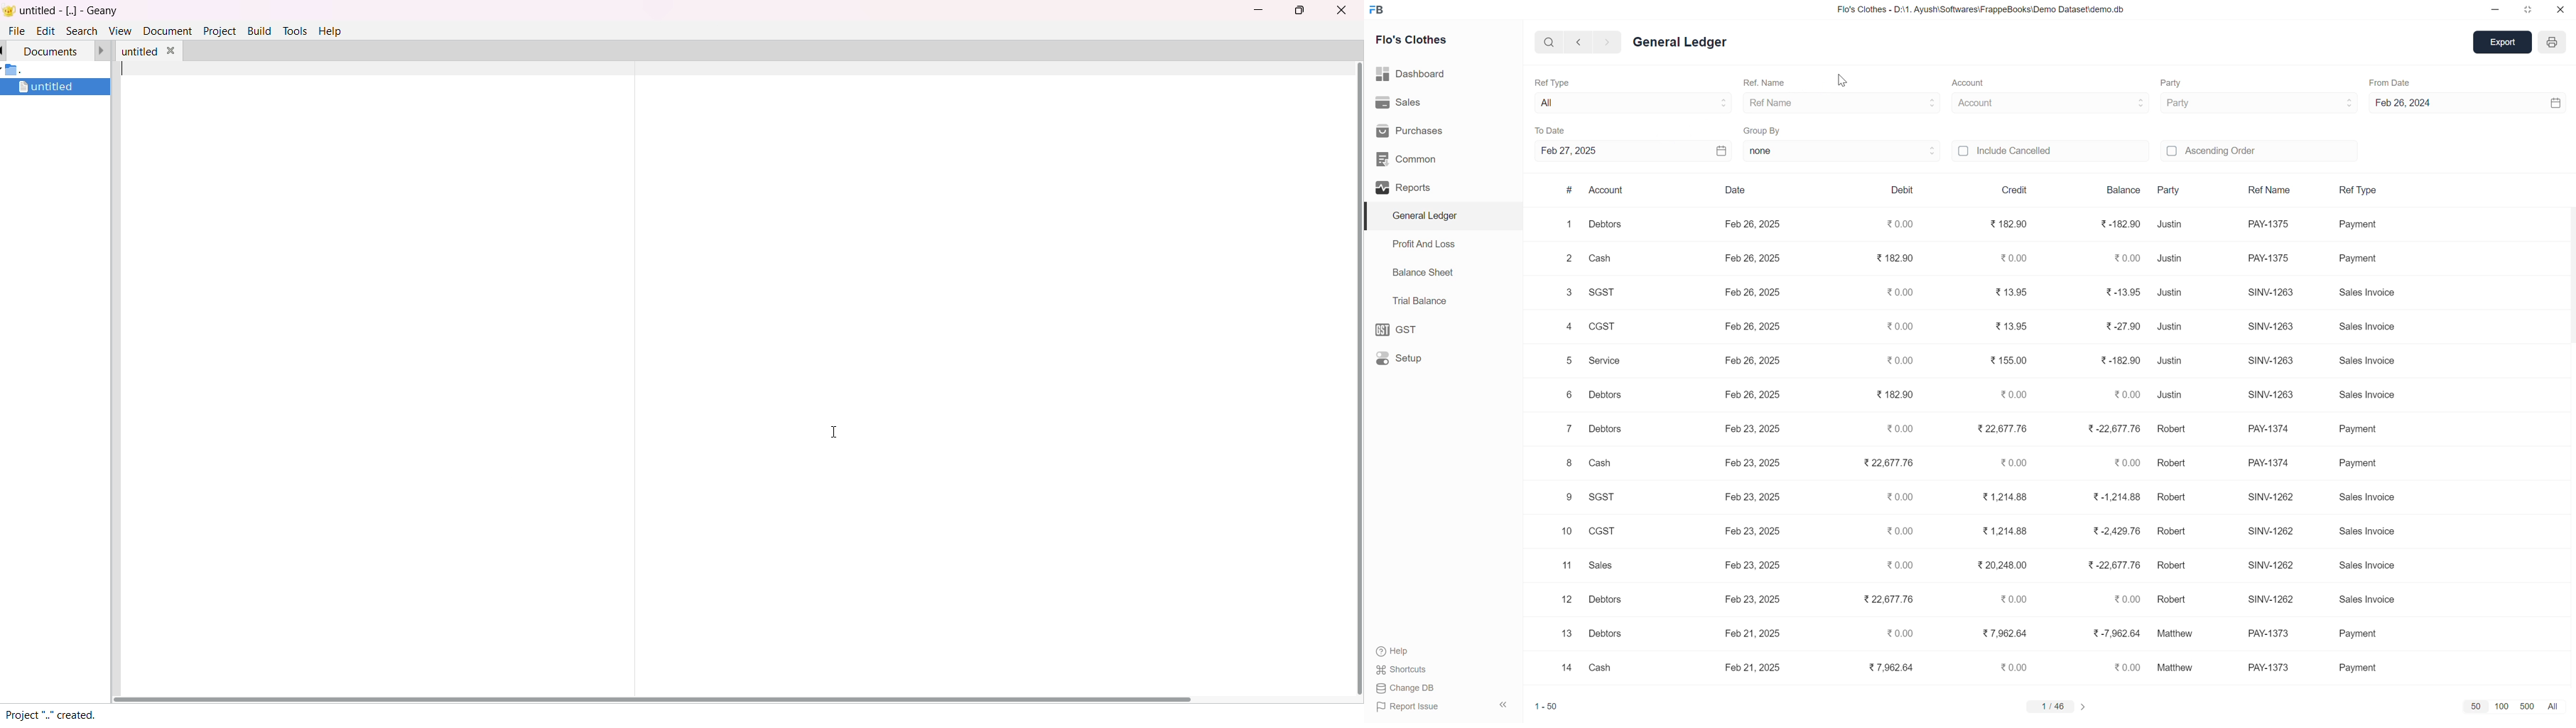 The width and height of the screenshot is (2576, 728). What do you see at coordinates (1970, 83) in the screenshot?
I see `Account` at bounding box center [1970, 83].